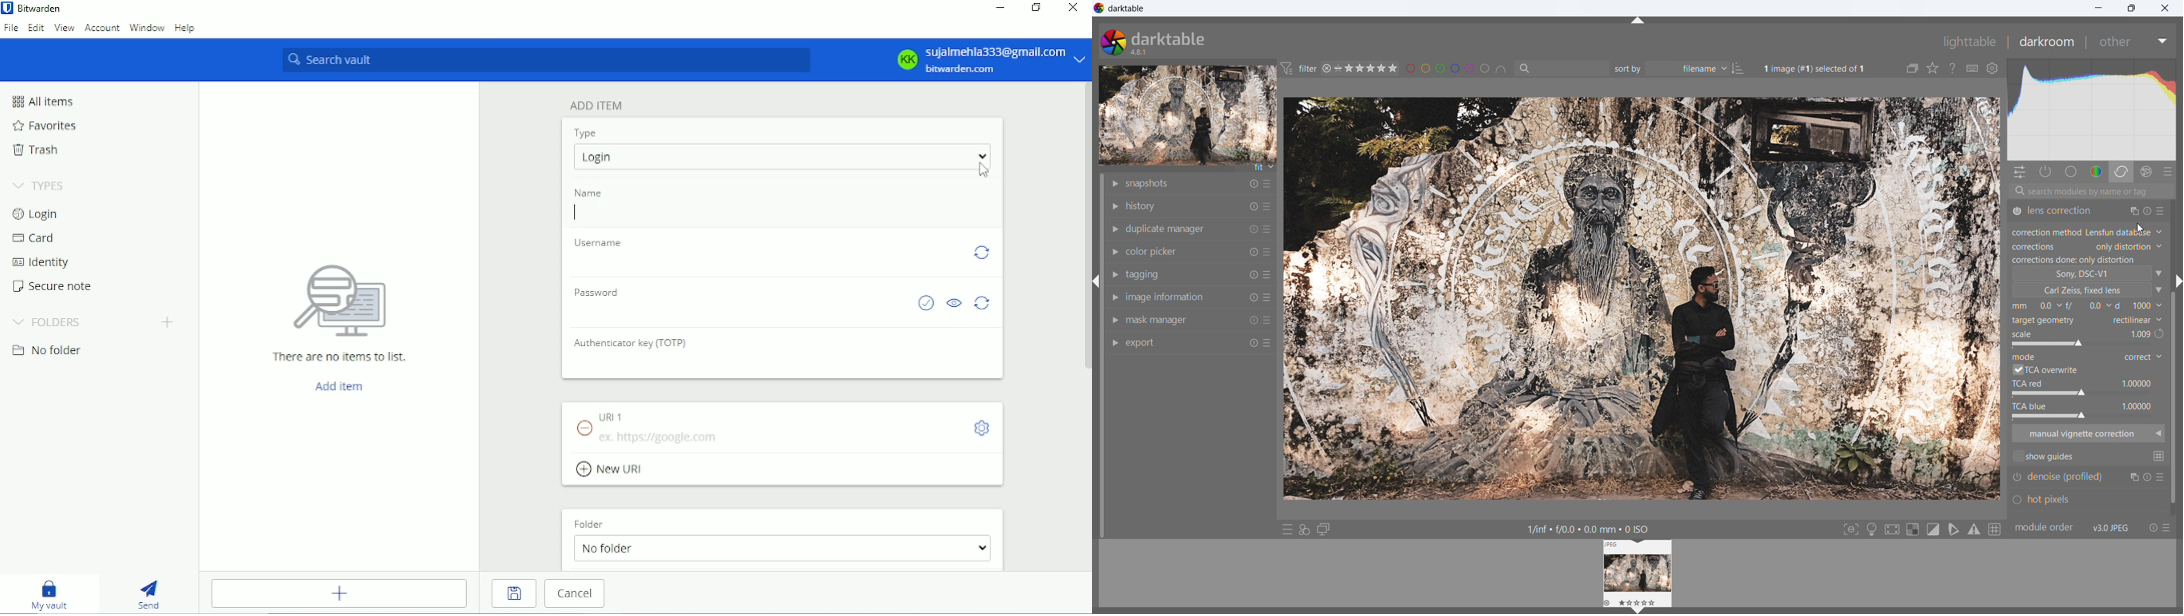 This screenshot has width=2184, height=616. What do you see at coordinates (1953, 68) in the screenshot?
I see `enable this and click on a control element to get online help` at bounding box center [1953, 68].